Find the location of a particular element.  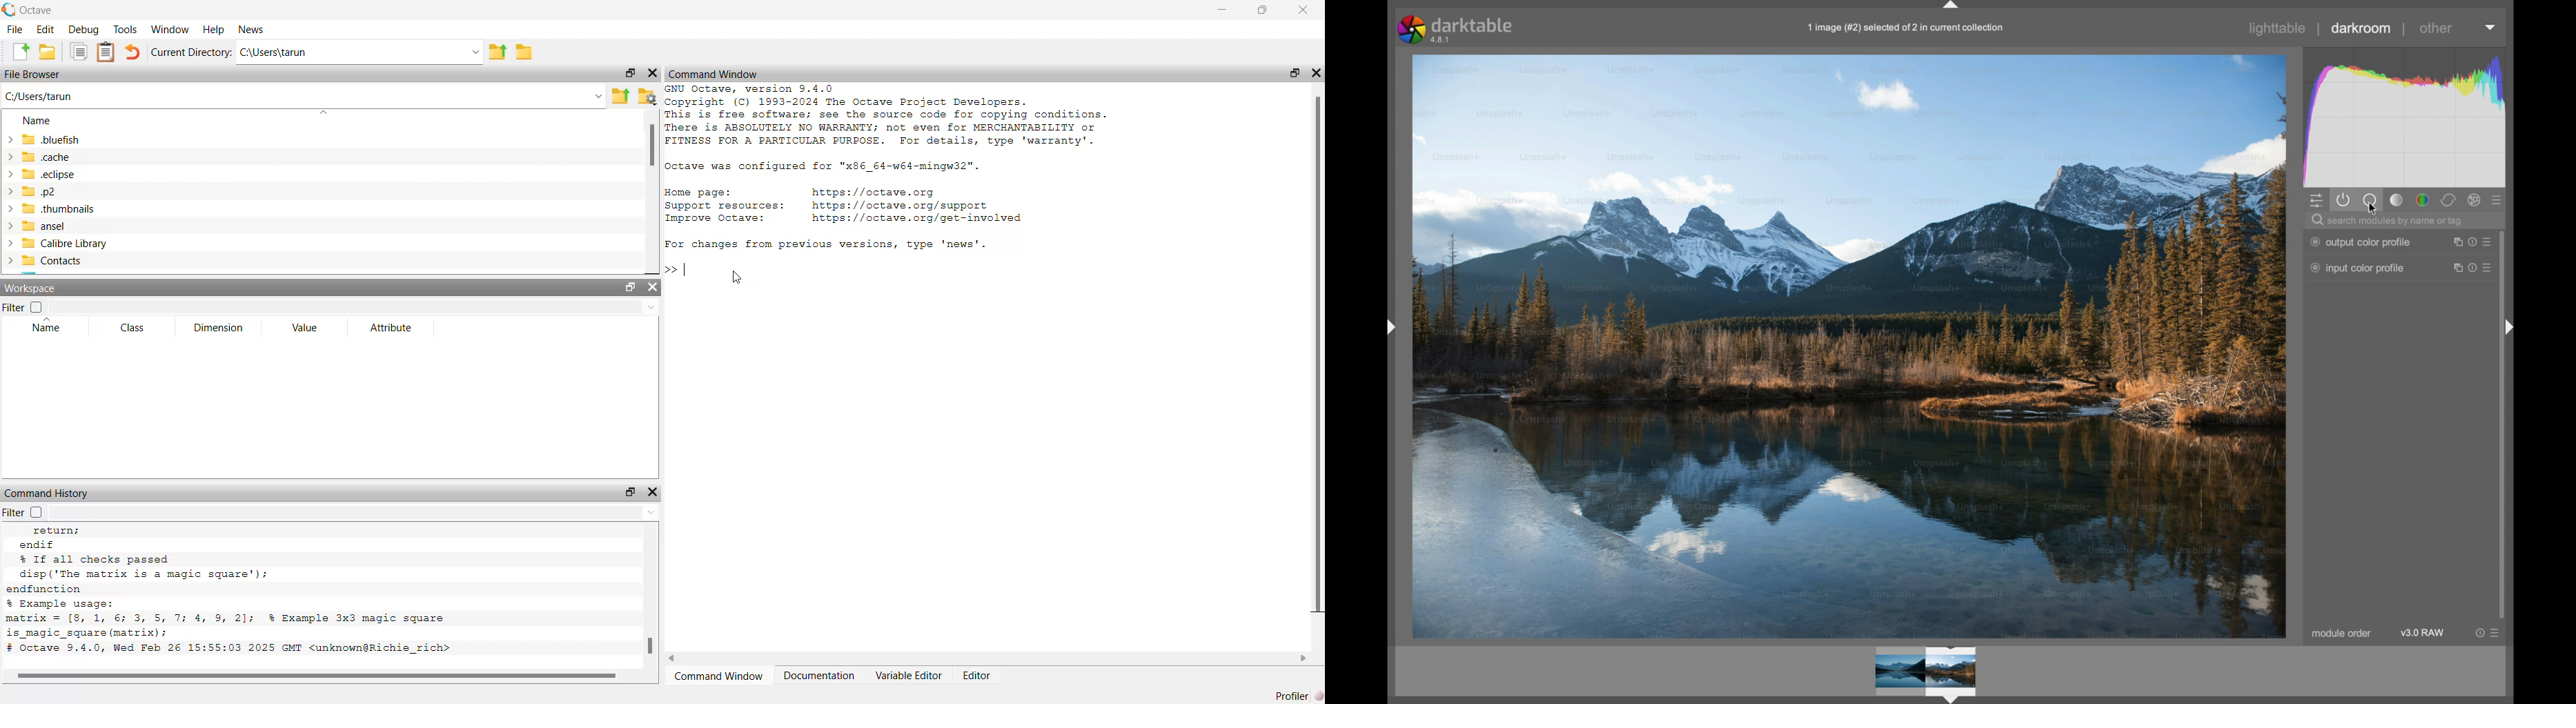

preview is located at coordinates (1925, 671).